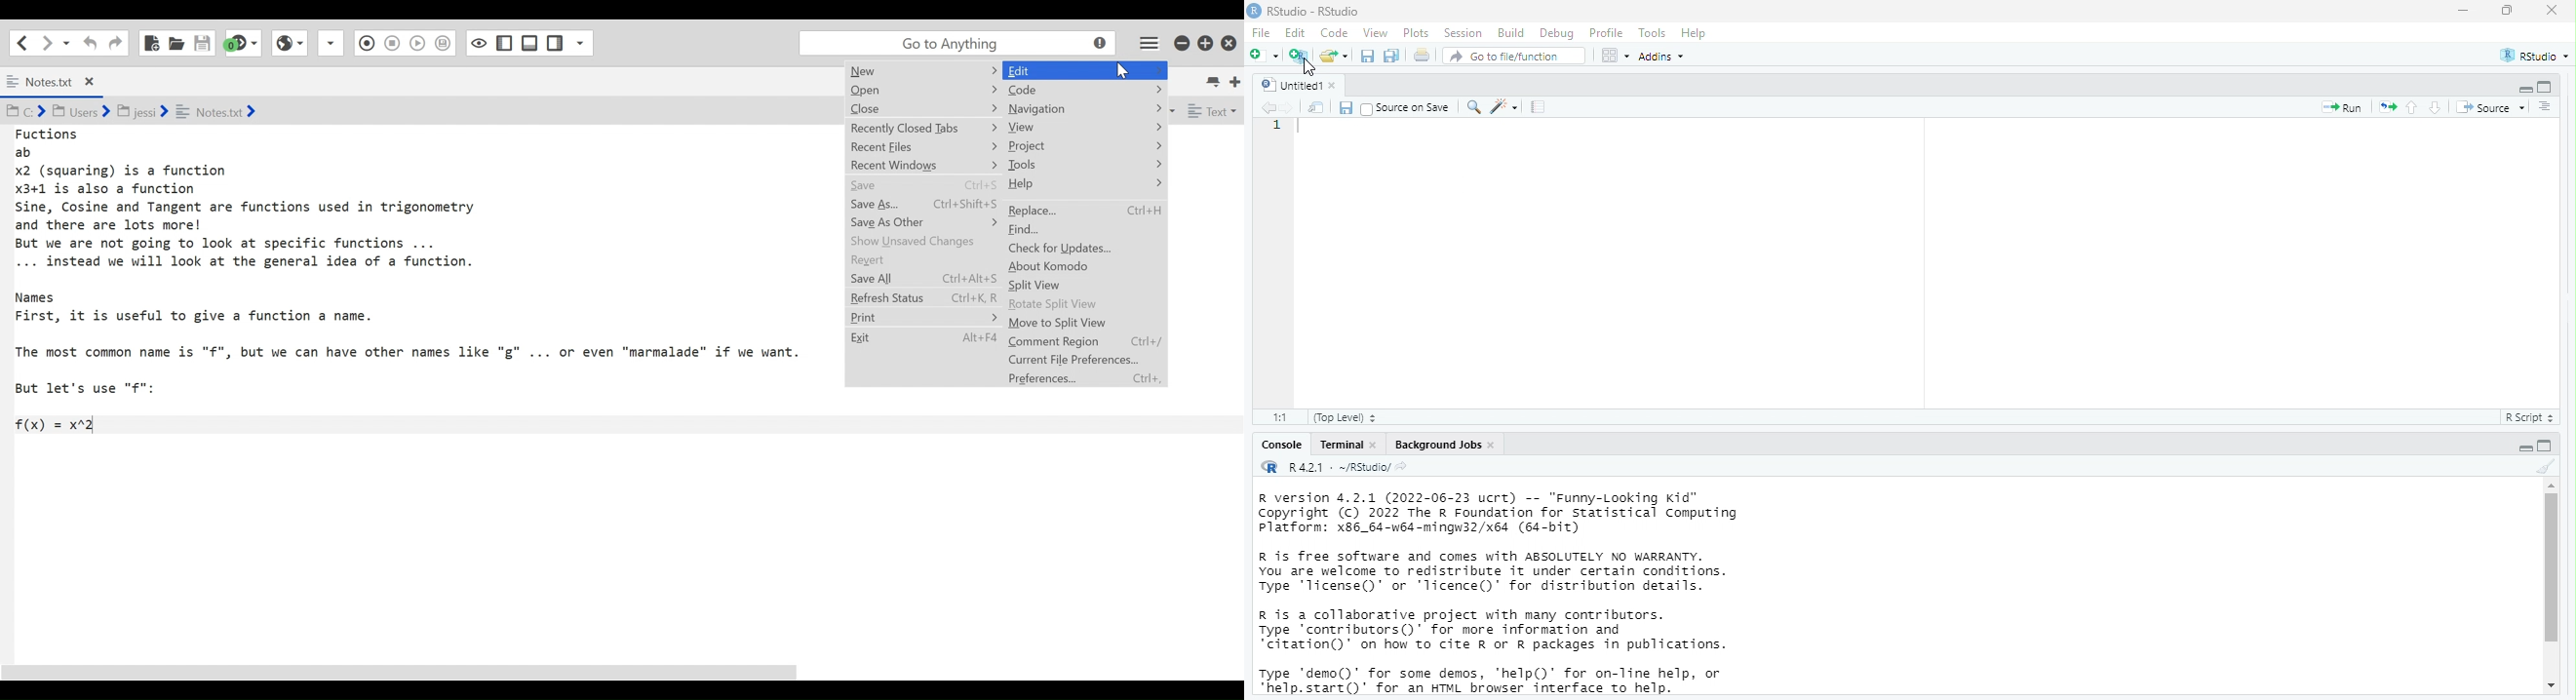  Describe the element at coordinates (1255, 13) in the screenshot. I see `logo` at that location.